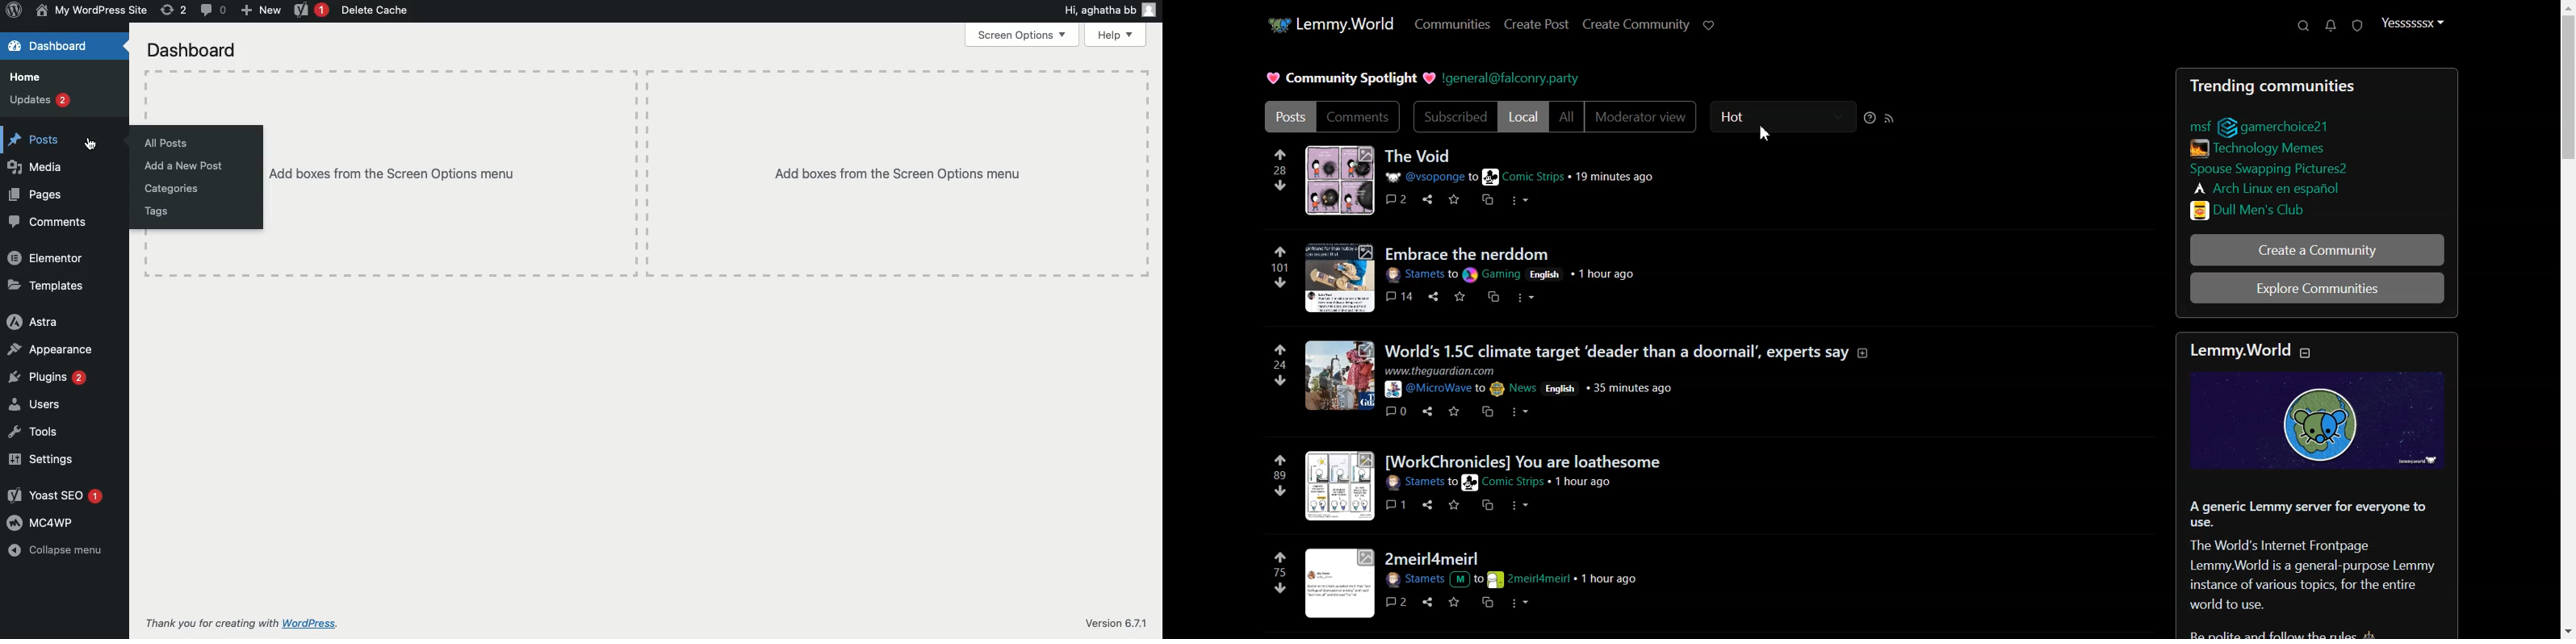 The height and width of the screenshot is (644, 2576). I want to click on post details, so click(1536, 381).